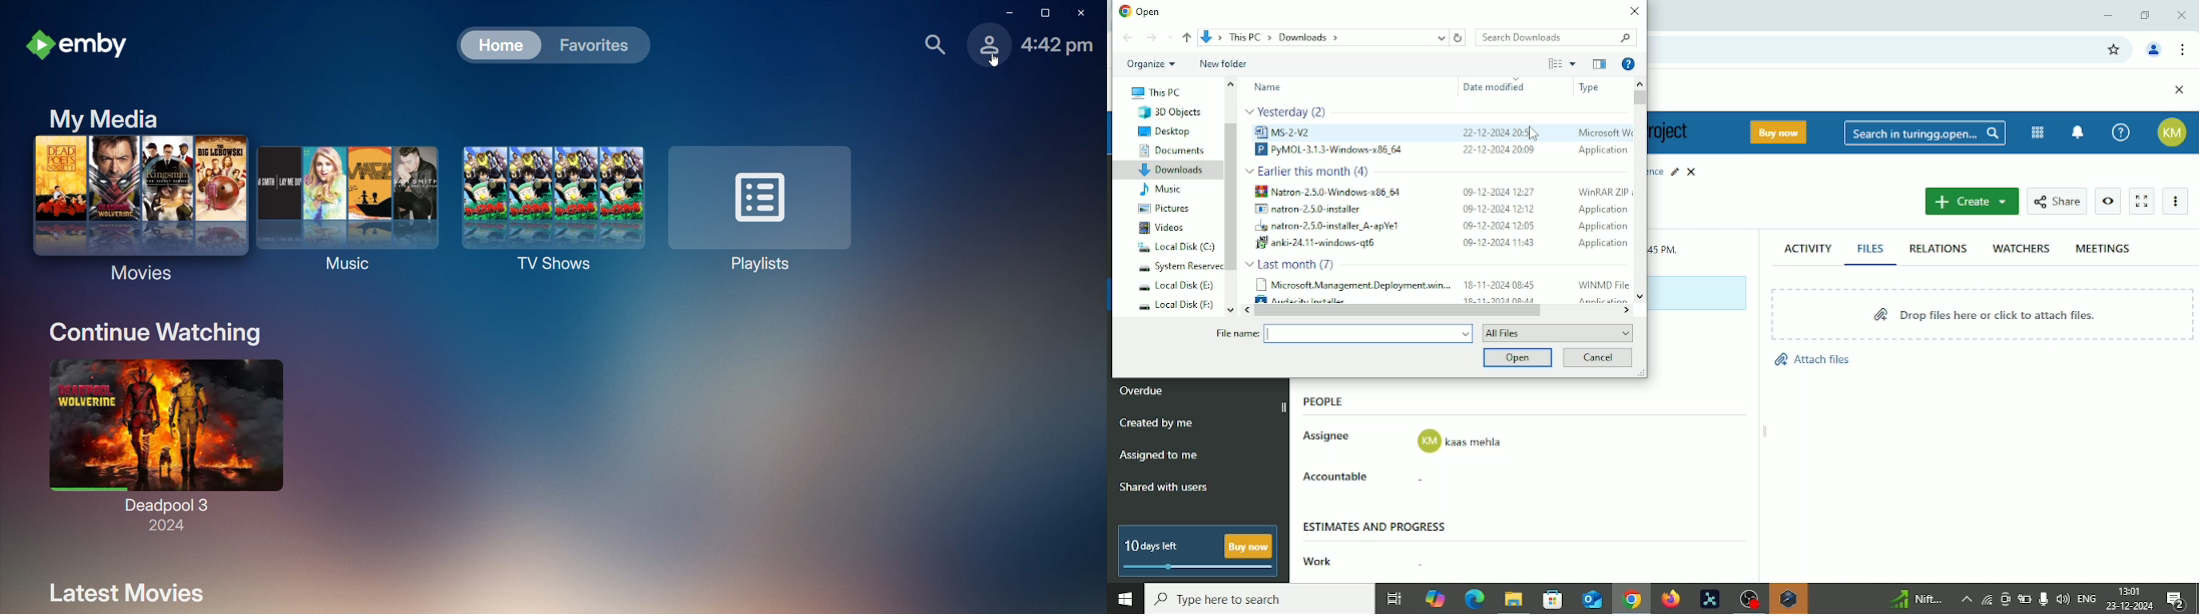  I want to click on All files, so click(1559, 333).